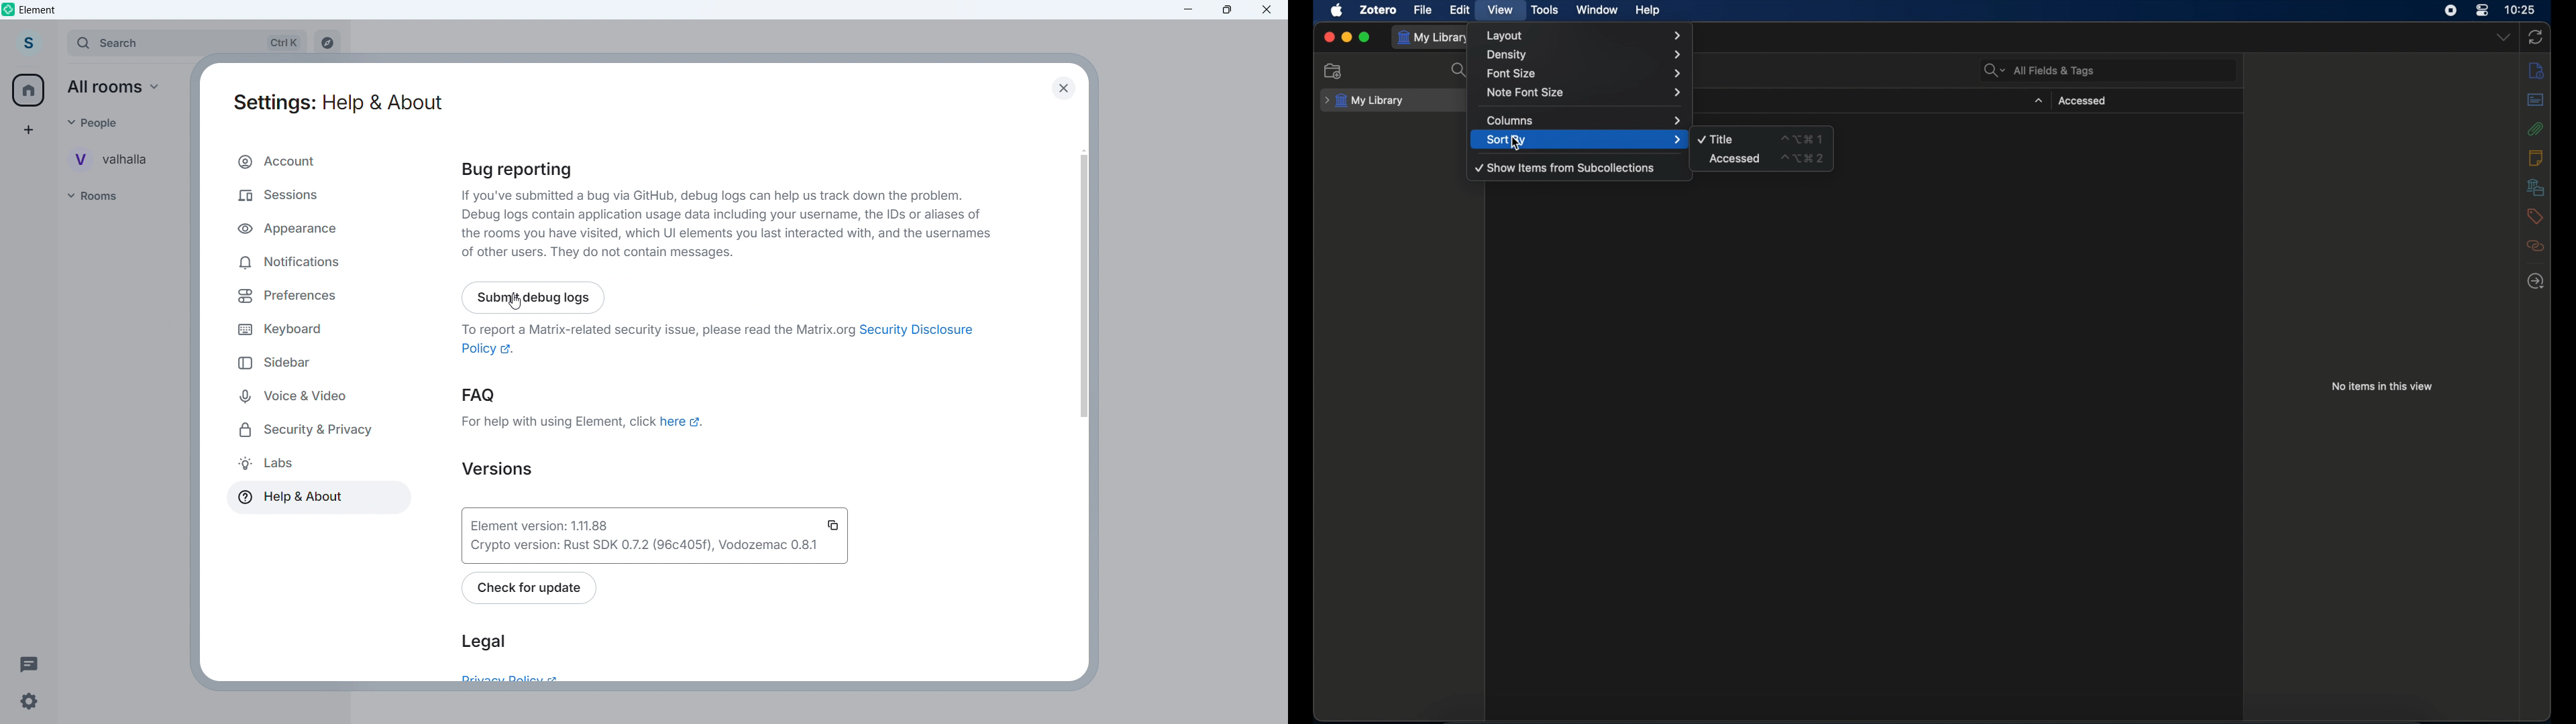 The height and width of the screenshot is (728, 2576). What do you see at coordinates (1364, 101) in the screenshot?
I see `my library` at bounding box center [1364, 101].